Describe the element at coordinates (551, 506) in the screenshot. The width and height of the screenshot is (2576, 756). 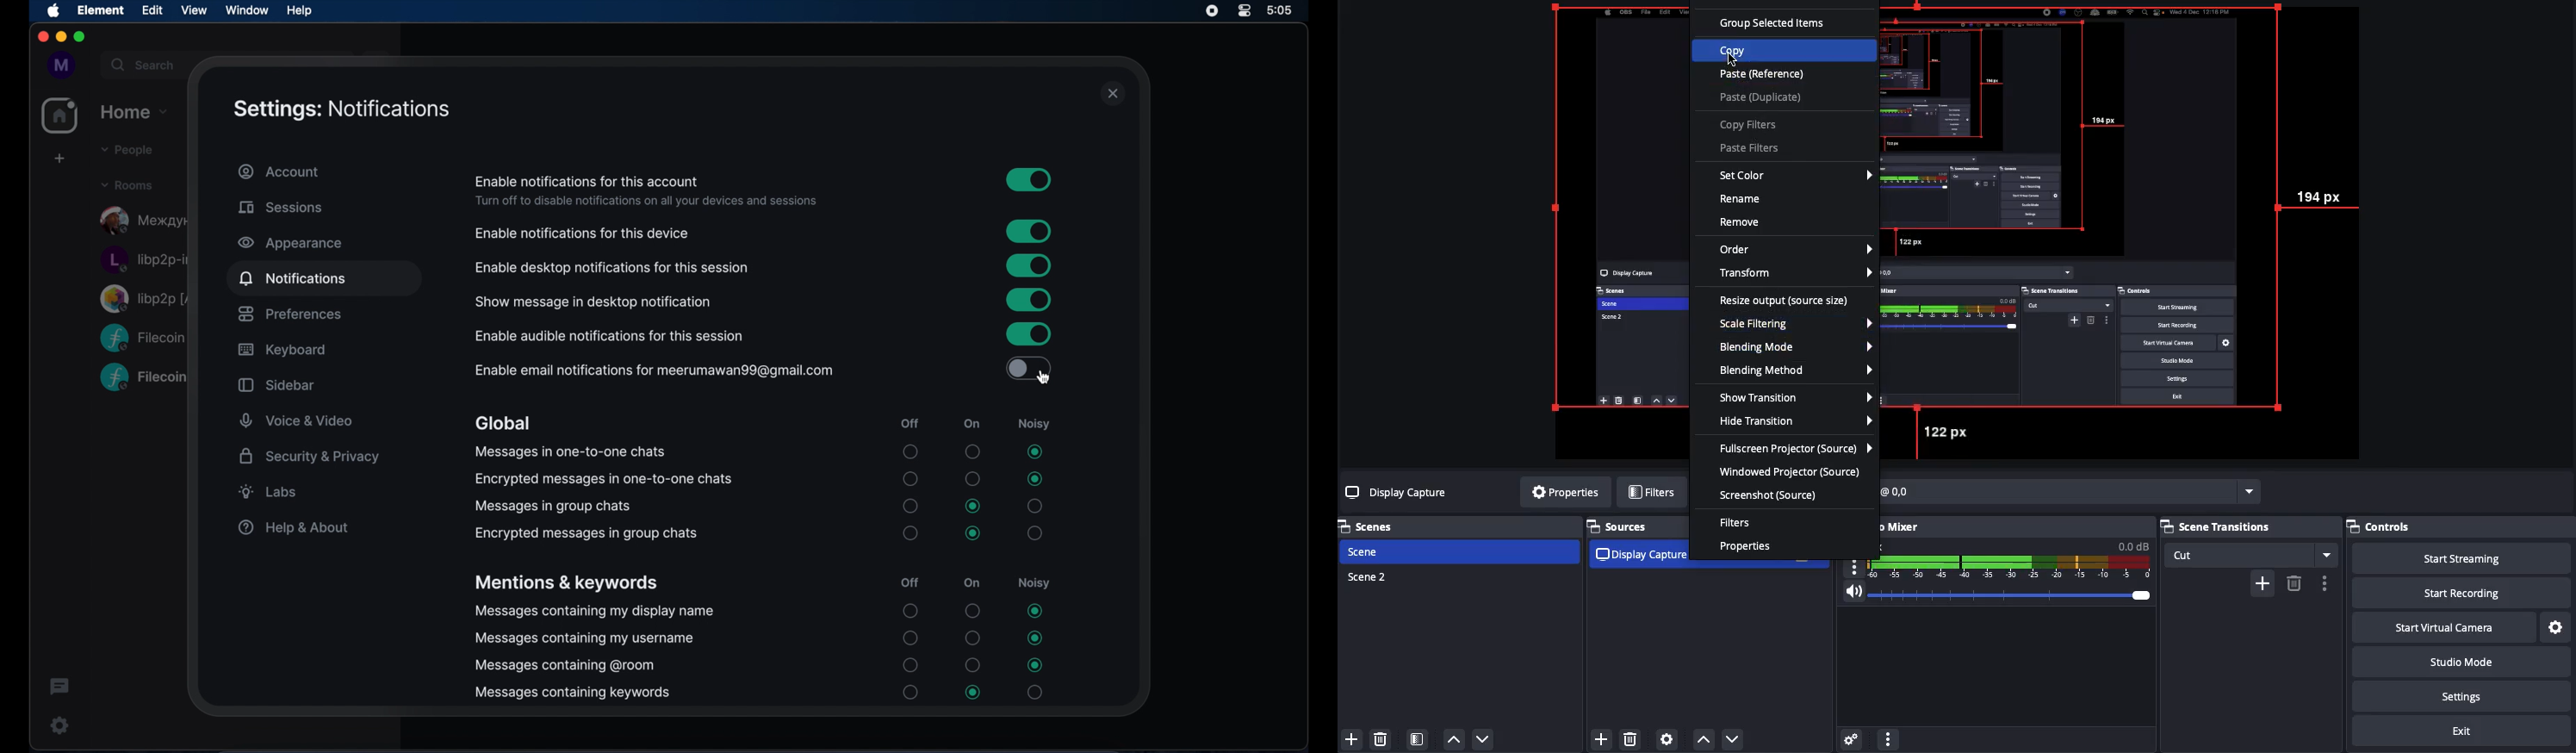
I see `messages in group chats` at that location.